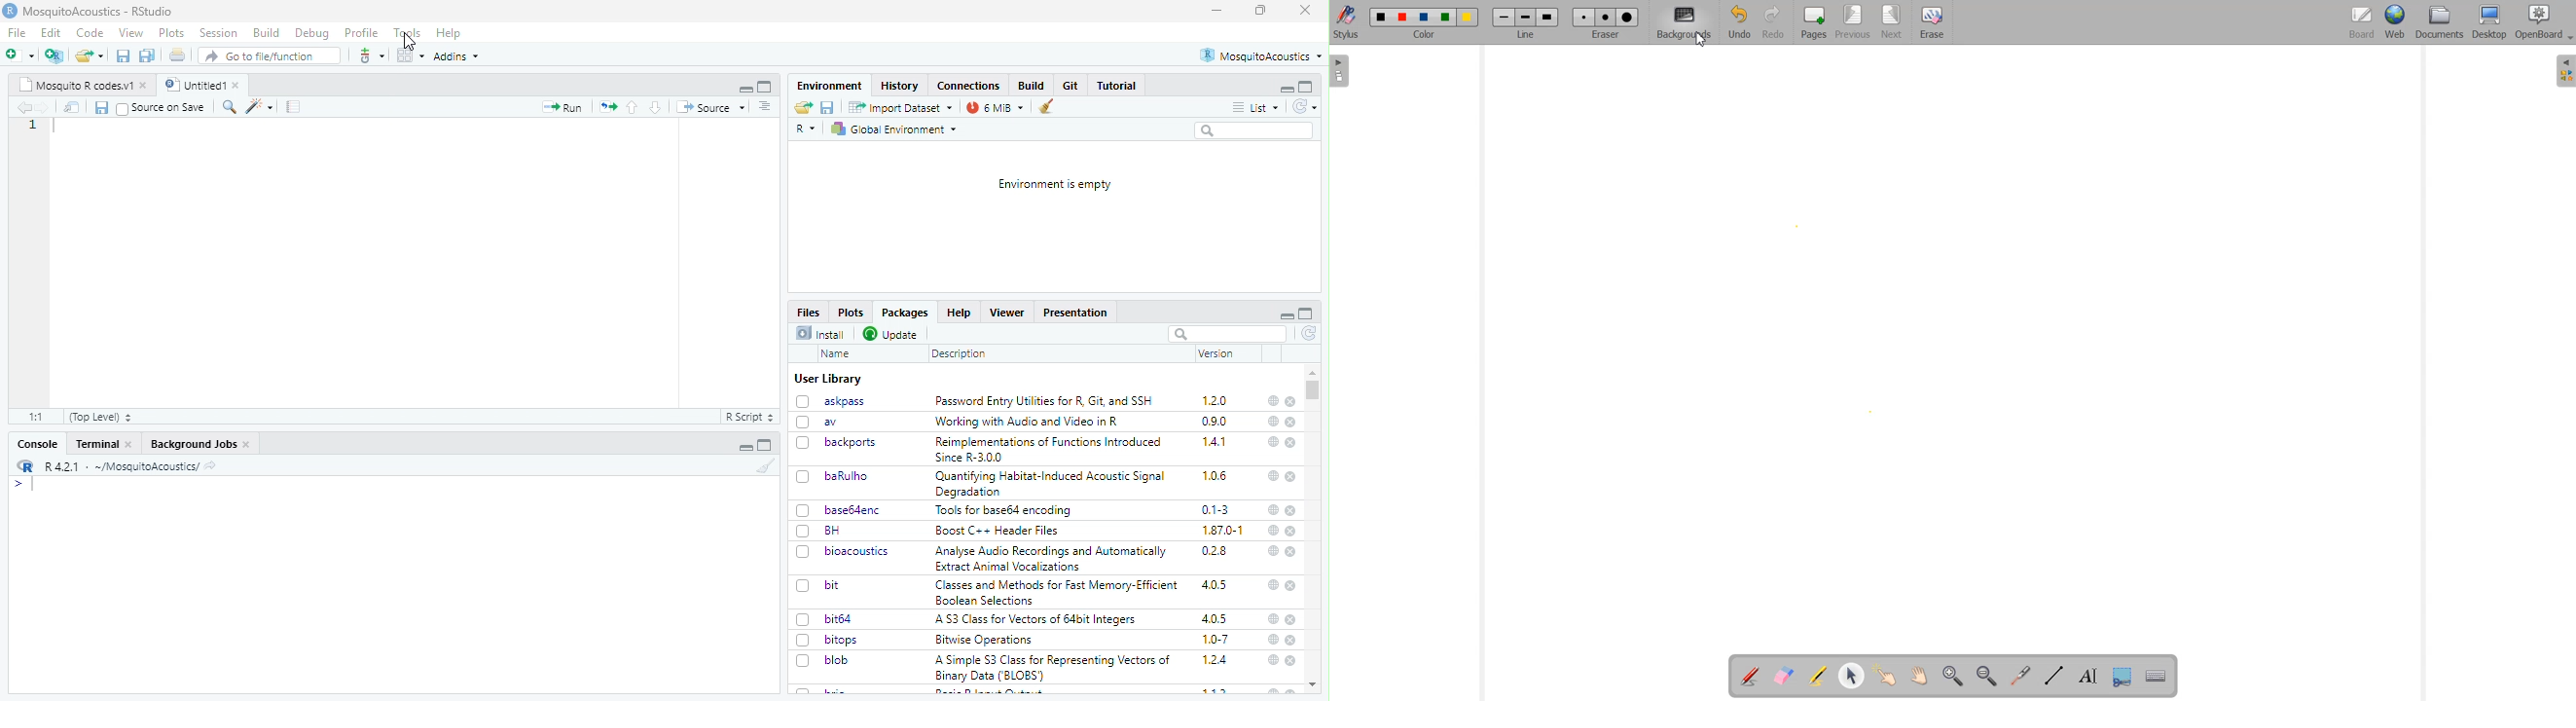  Describe the element at coordinates (101, 108) in the screenshot. I see `save` at that location.